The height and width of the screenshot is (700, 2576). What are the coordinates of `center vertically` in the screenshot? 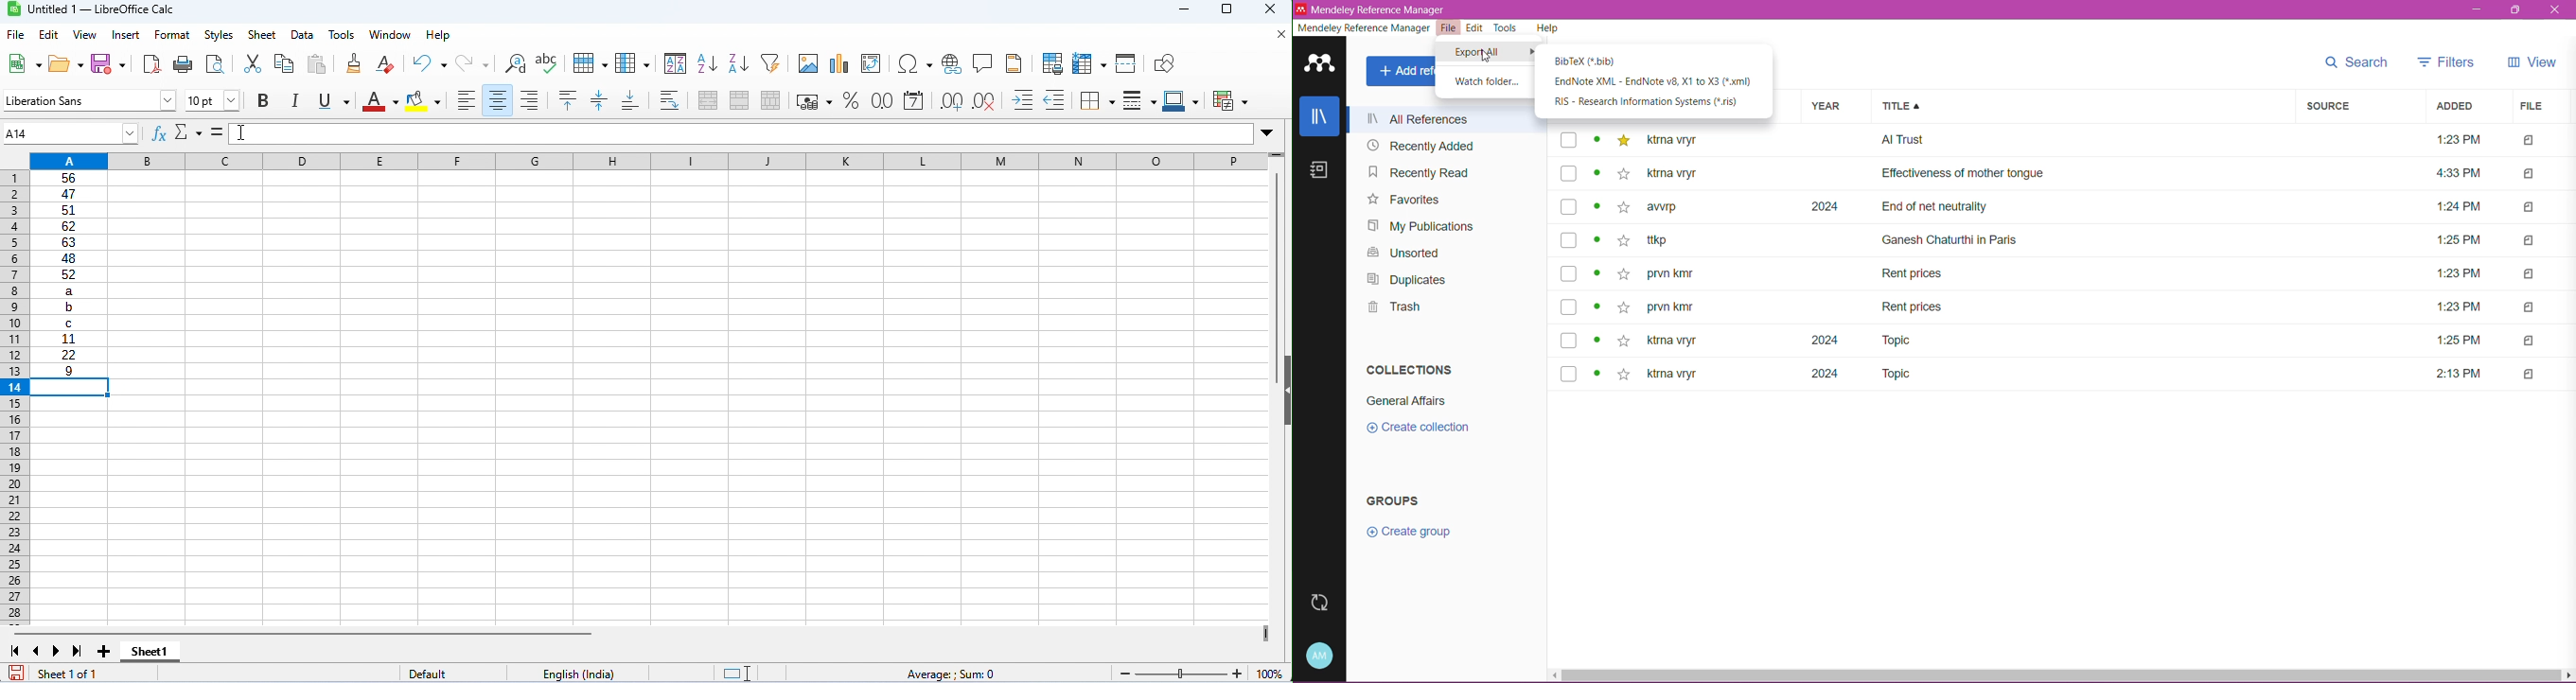 It's located at (599, 100).